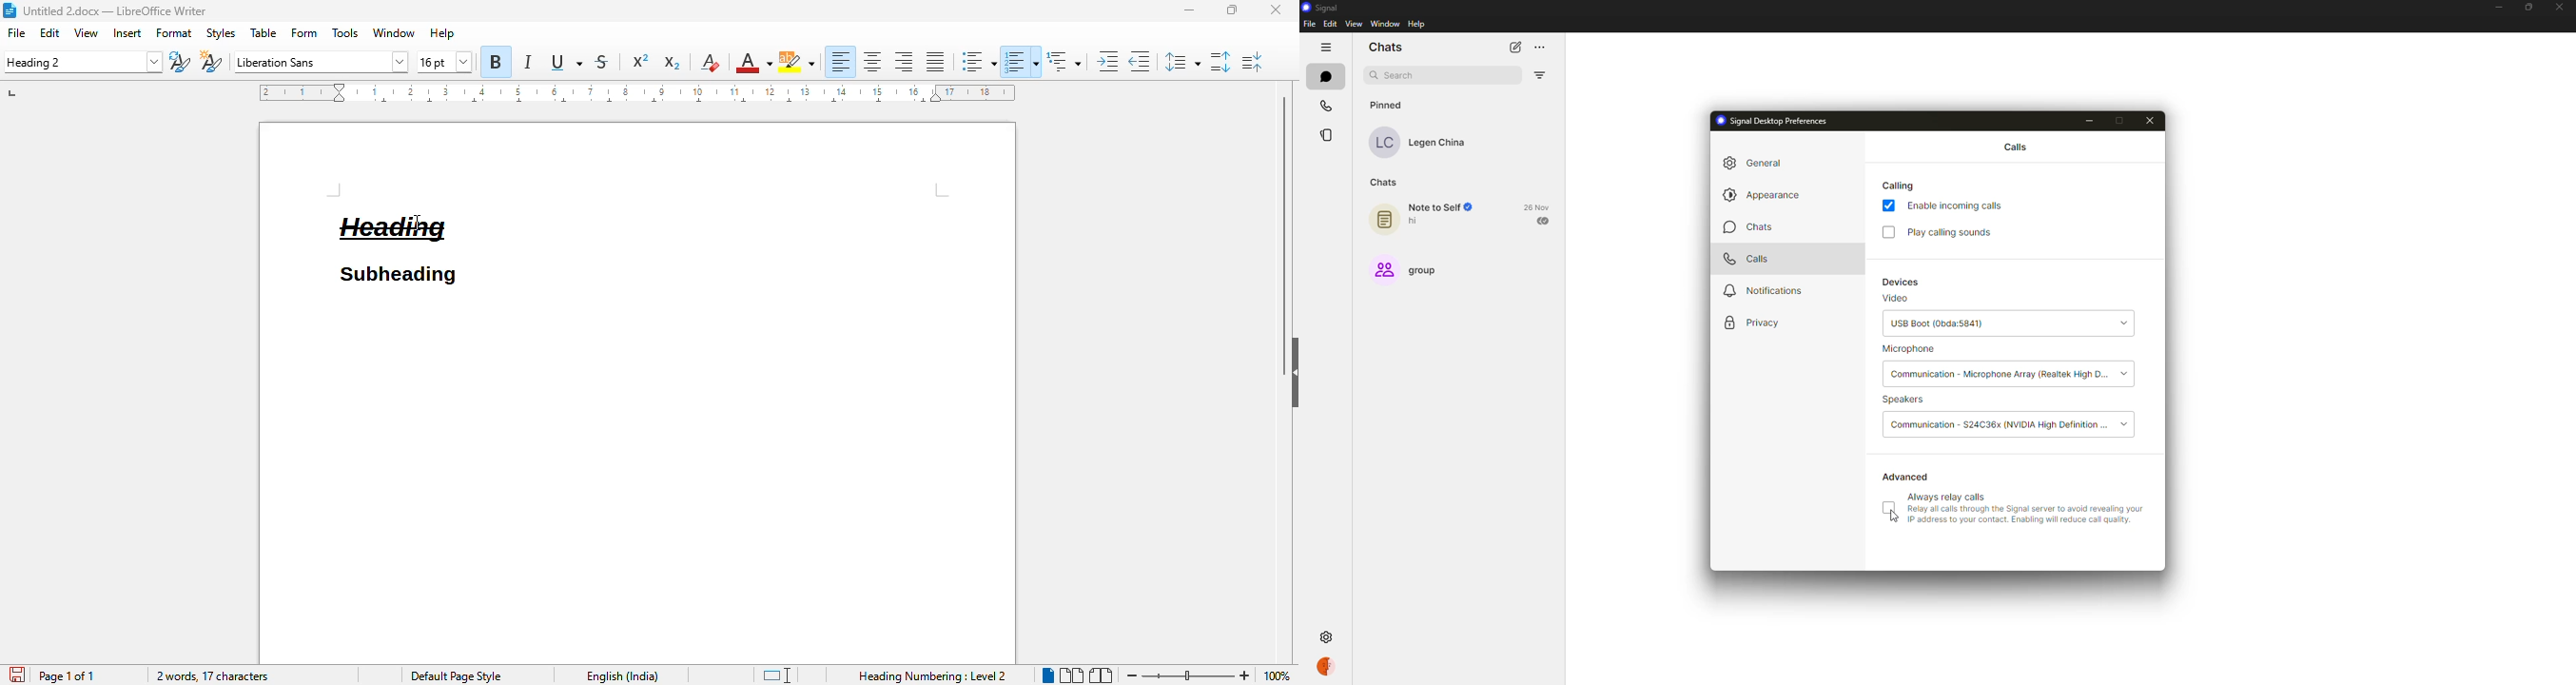 The height and width of the screenshot is (700, 2576). What do you see at coordinates (497, 61) in the screenshot?
I see `bold` at bounding box center [497, 61].